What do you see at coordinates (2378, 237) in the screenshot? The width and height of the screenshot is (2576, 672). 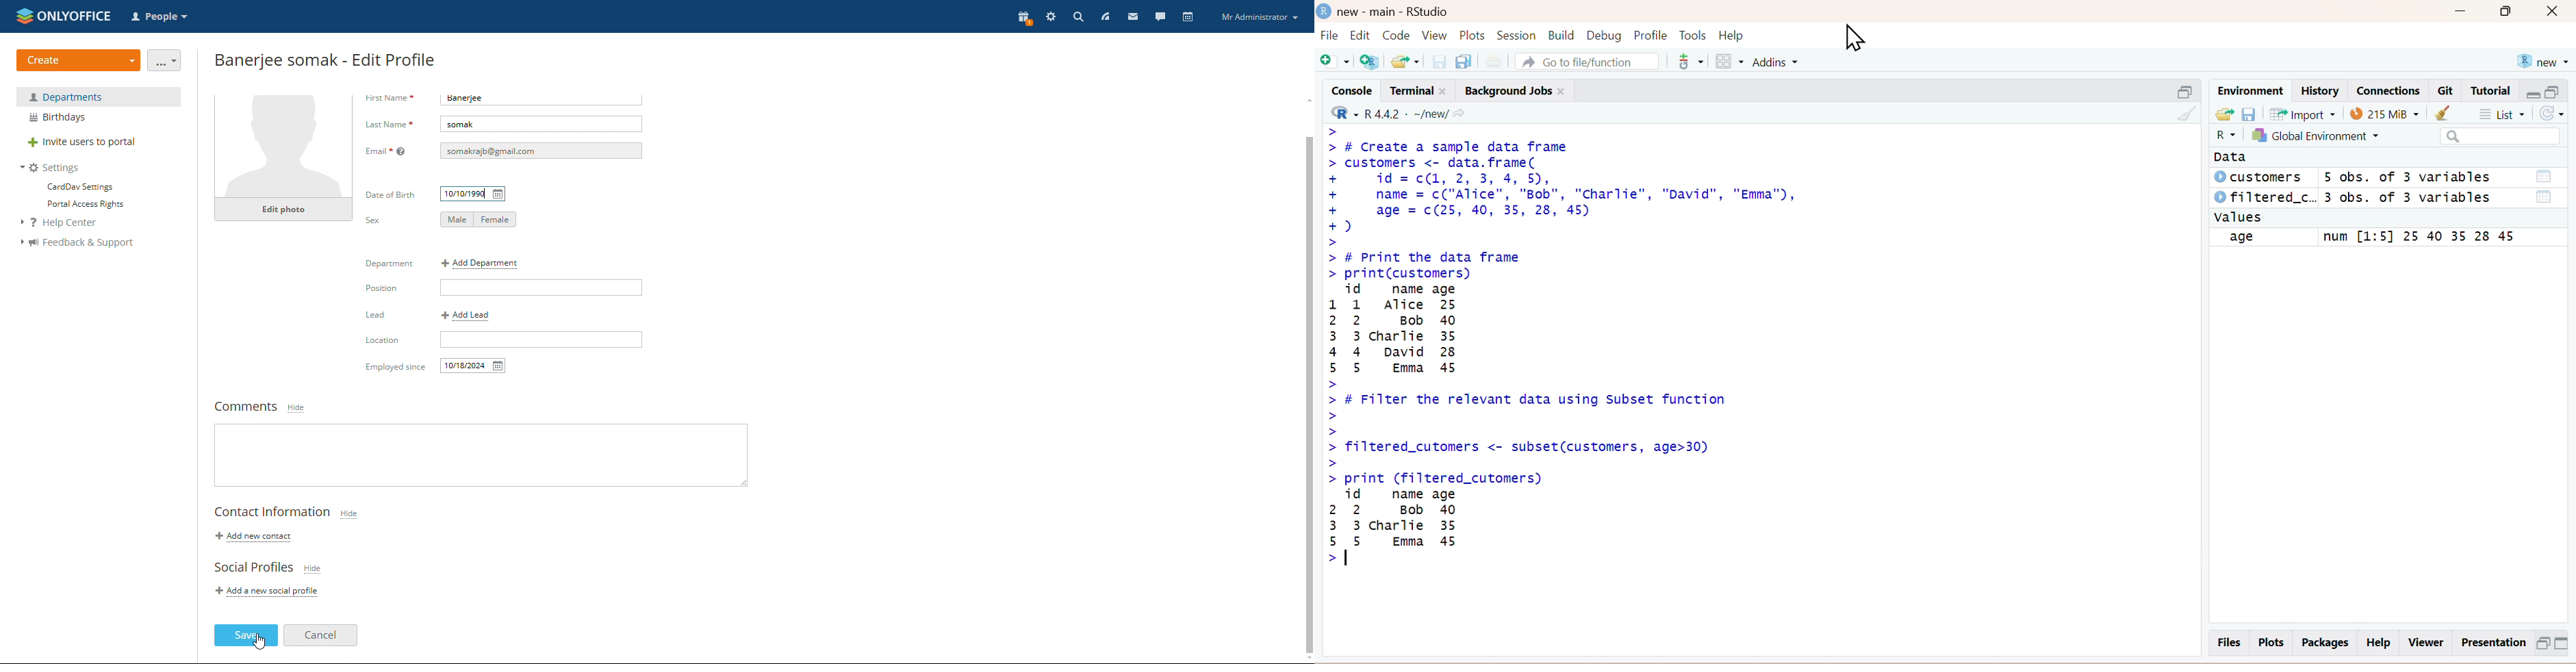 I see `age num [1:5] 25 40 35 28 45` at bounding box center [2378, 237].